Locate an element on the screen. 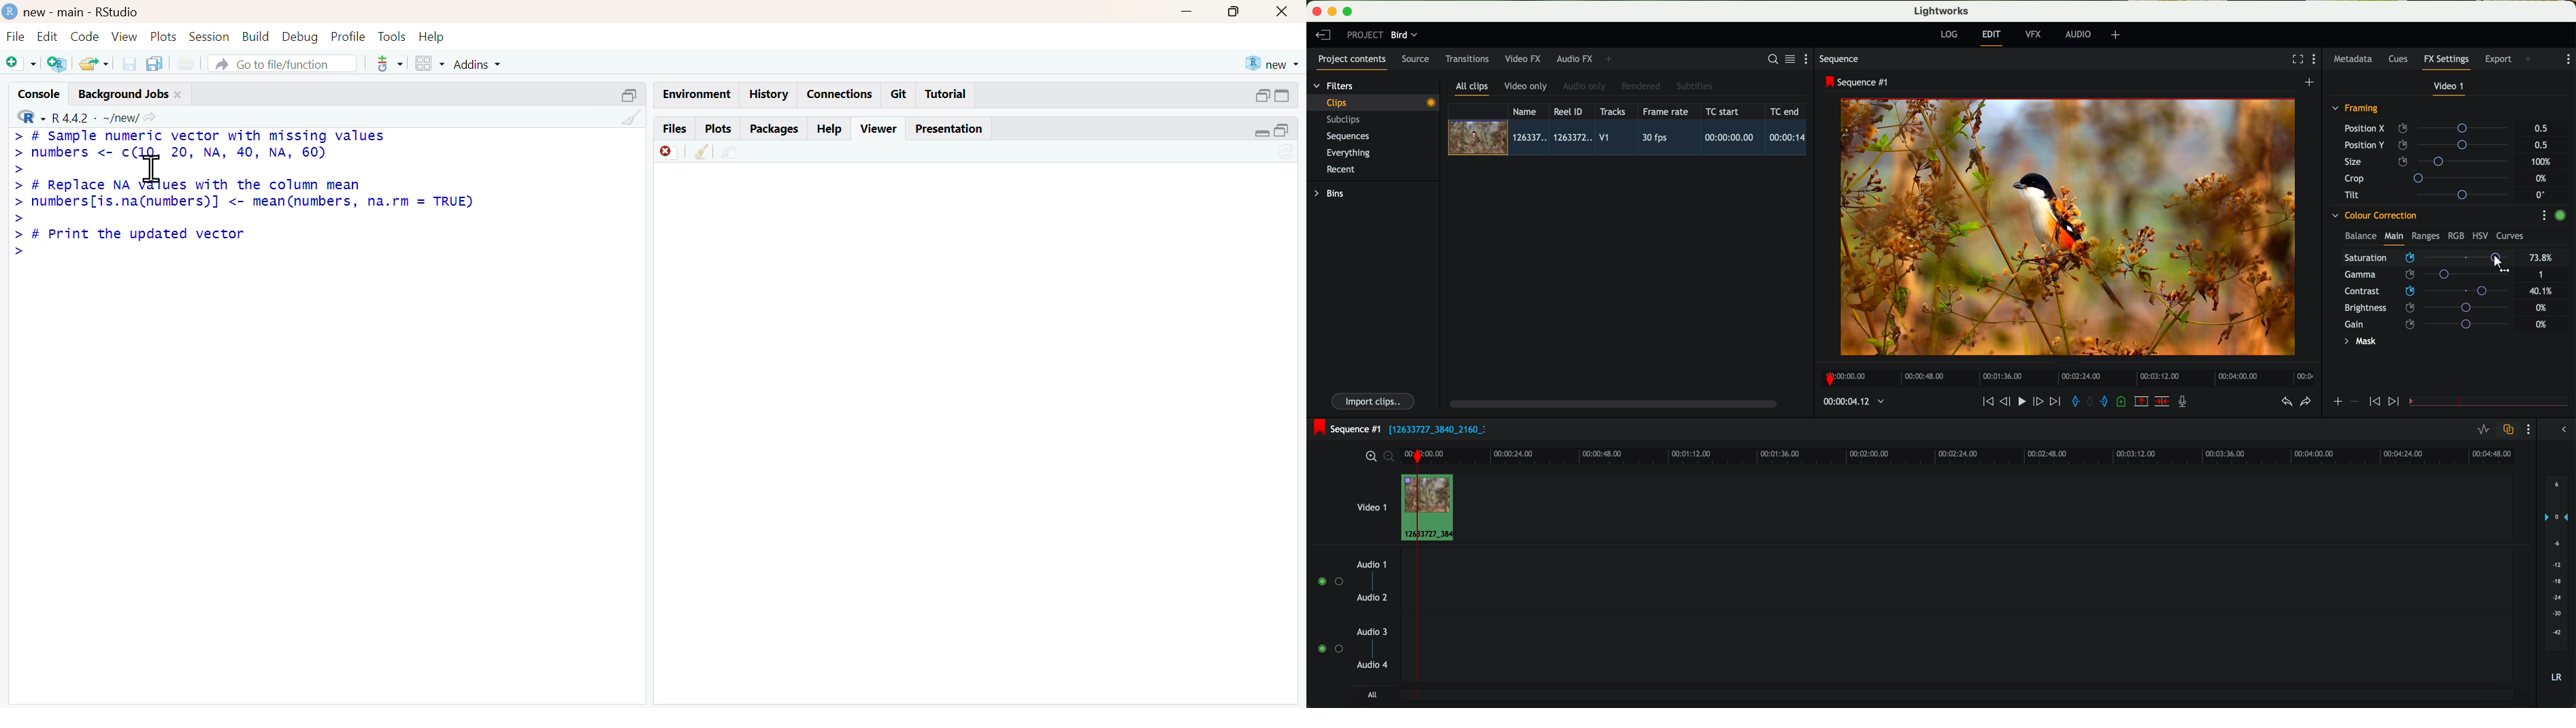 The image size is (2576, 728). clips is located at coordinates (1373, 102).